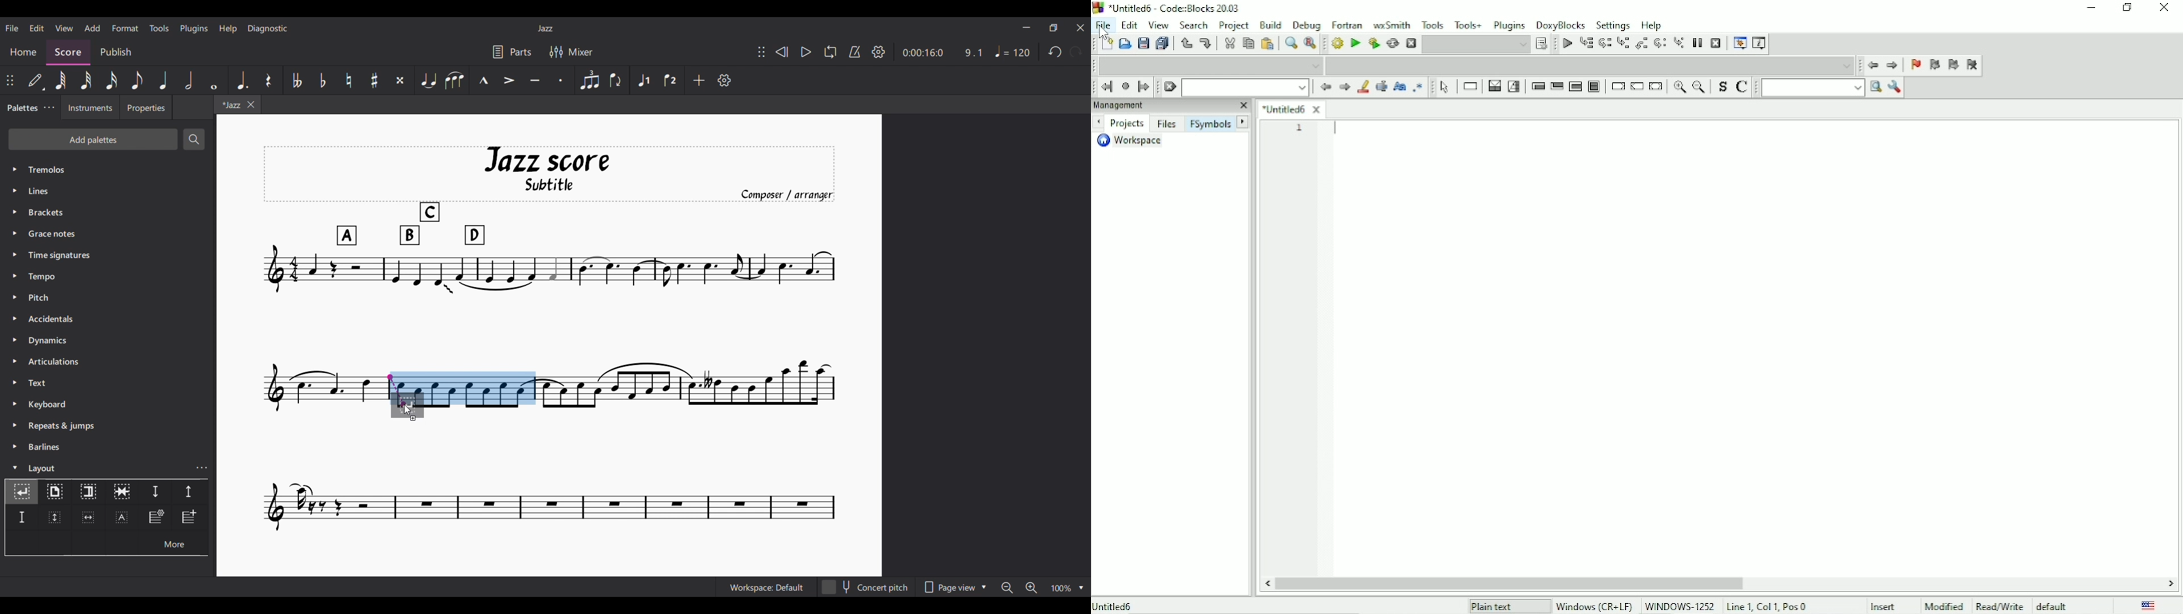 The height and width of the screenshot is (616, 2184). What do you see at coordinates (512, 52) in the screenshot?
I see `Parts settings` at bounding box center [512, 52].